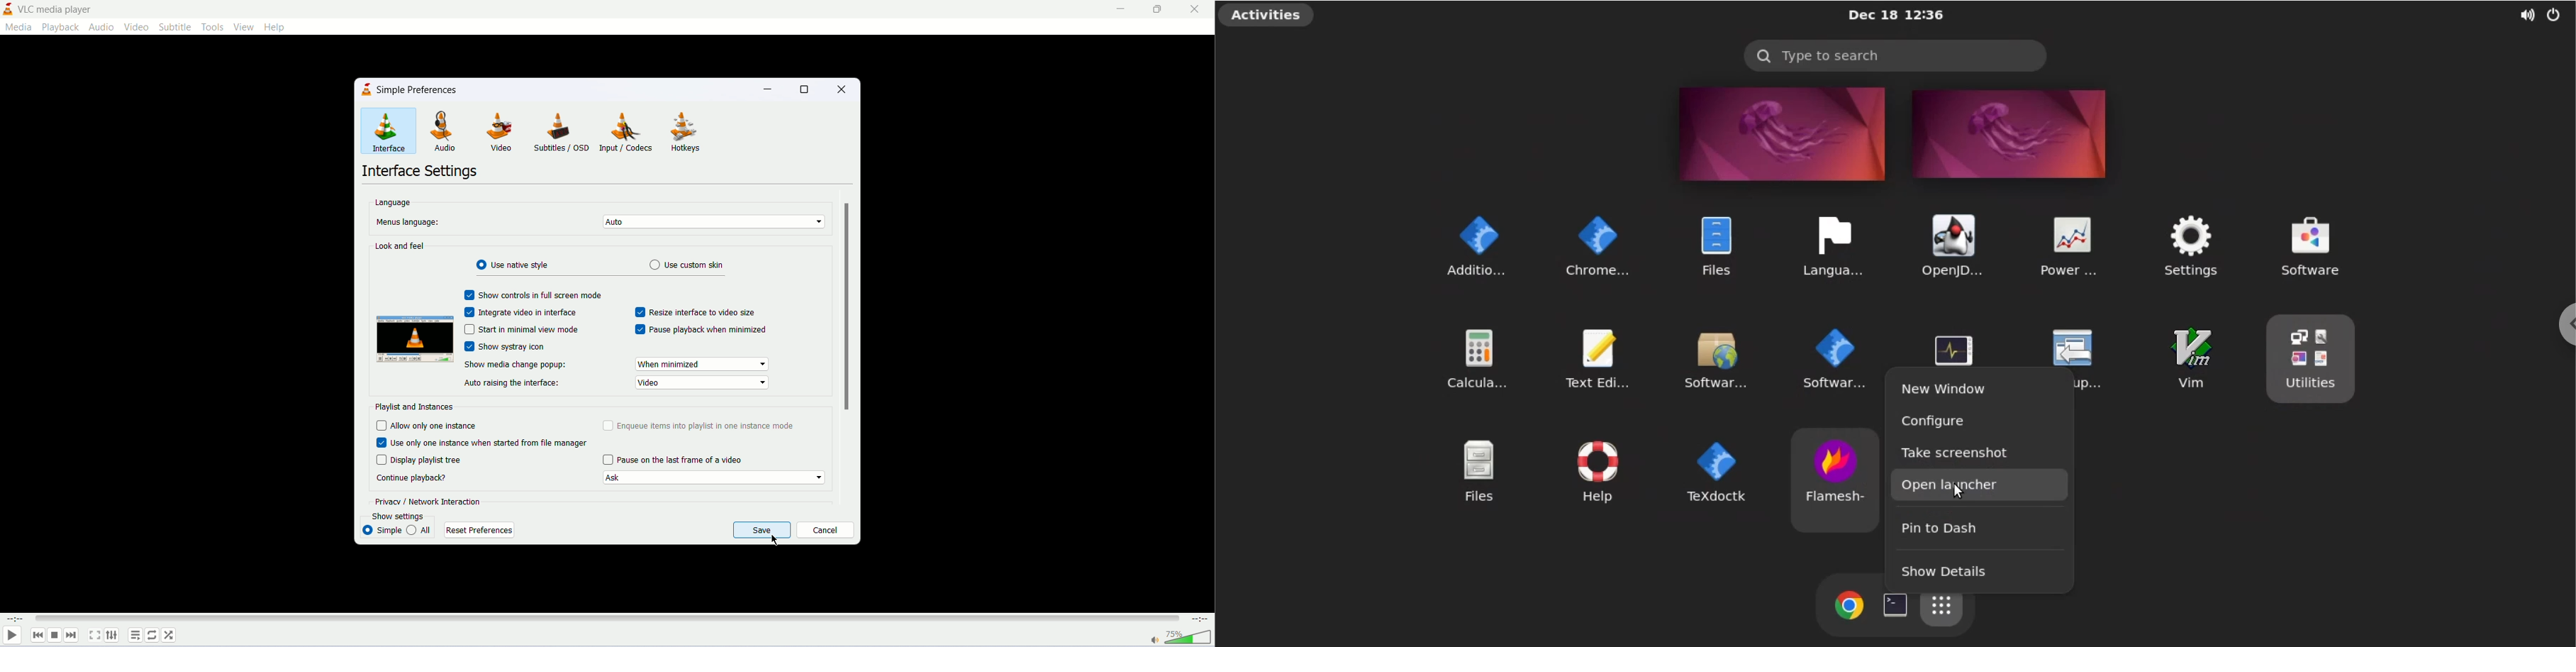 This screenshot has width=2576, height=672. I want to click on close, so click(1195, 9).